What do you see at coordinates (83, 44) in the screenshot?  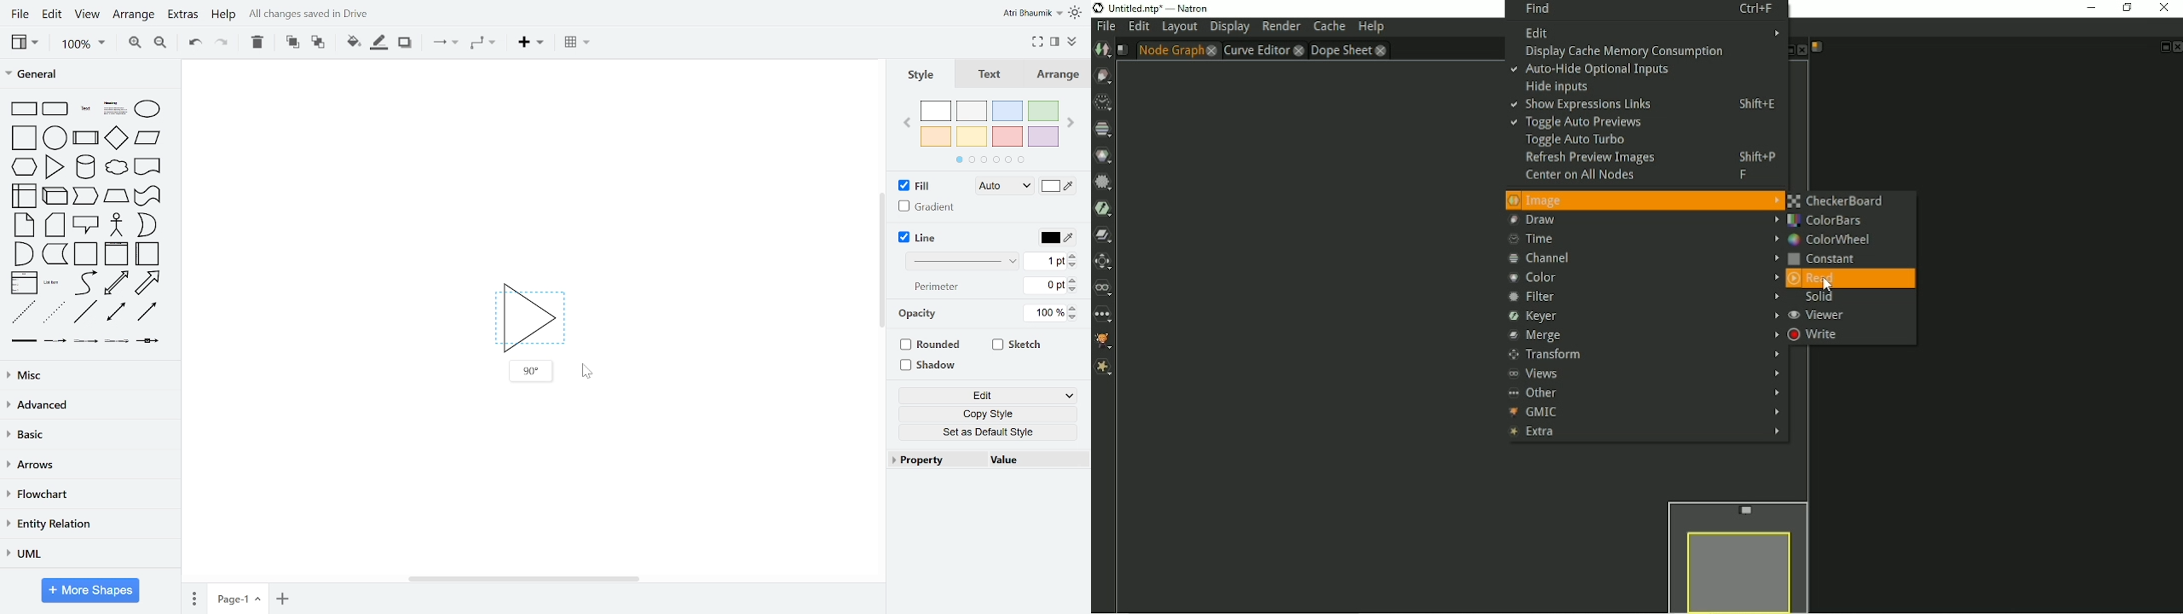 I see `zoom` at bounding box center [83, 44].